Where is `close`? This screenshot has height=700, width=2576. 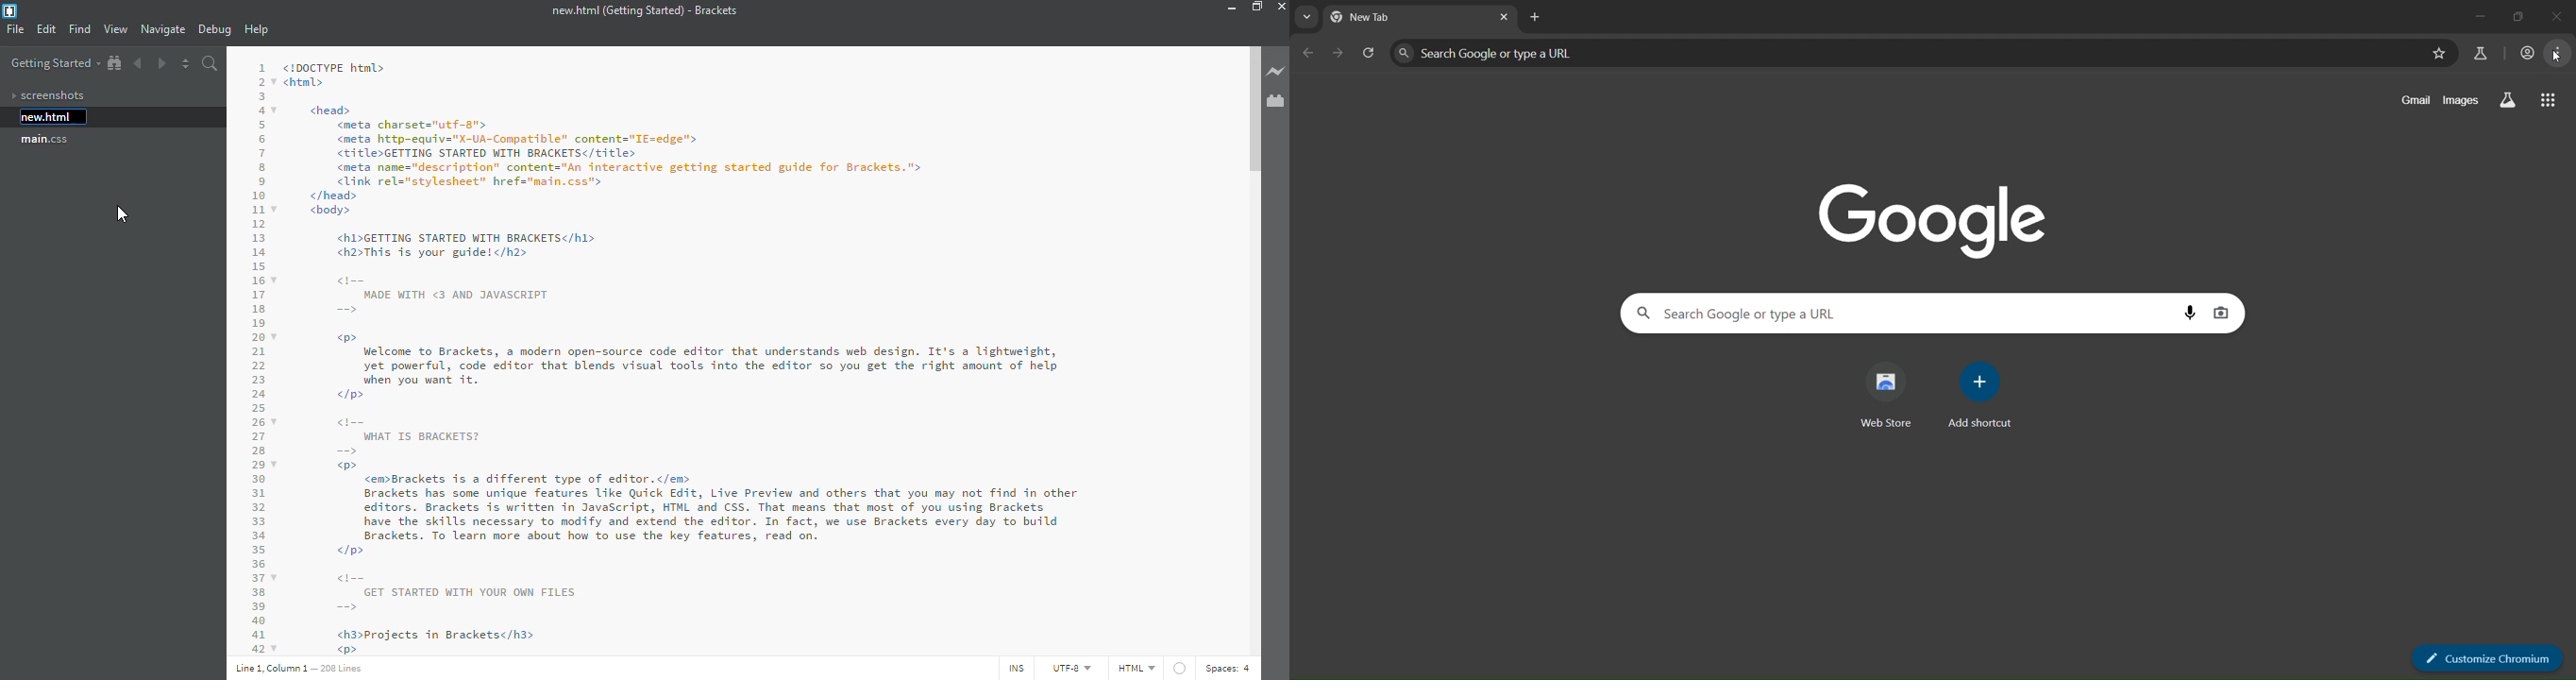
close is located at coordinates (1286, 5).